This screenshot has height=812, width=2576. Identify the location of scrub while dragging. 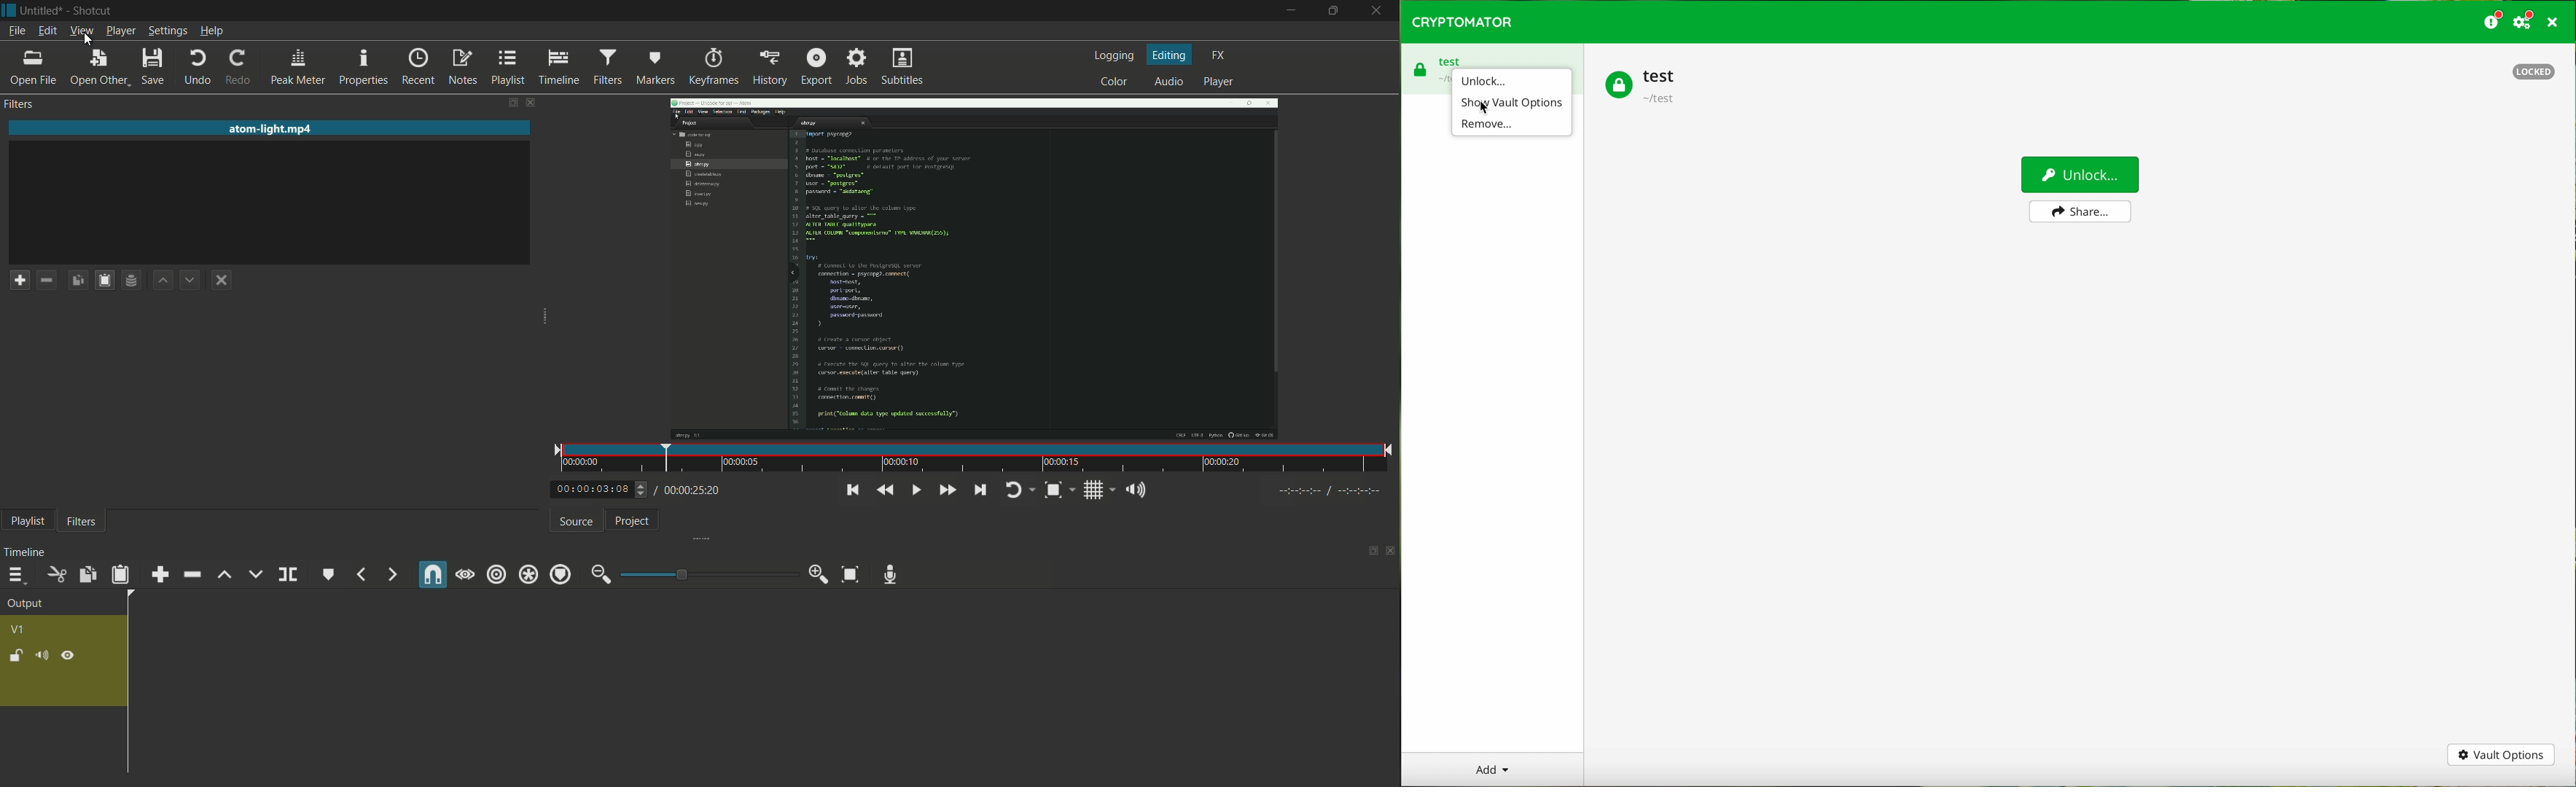
(465, 574).